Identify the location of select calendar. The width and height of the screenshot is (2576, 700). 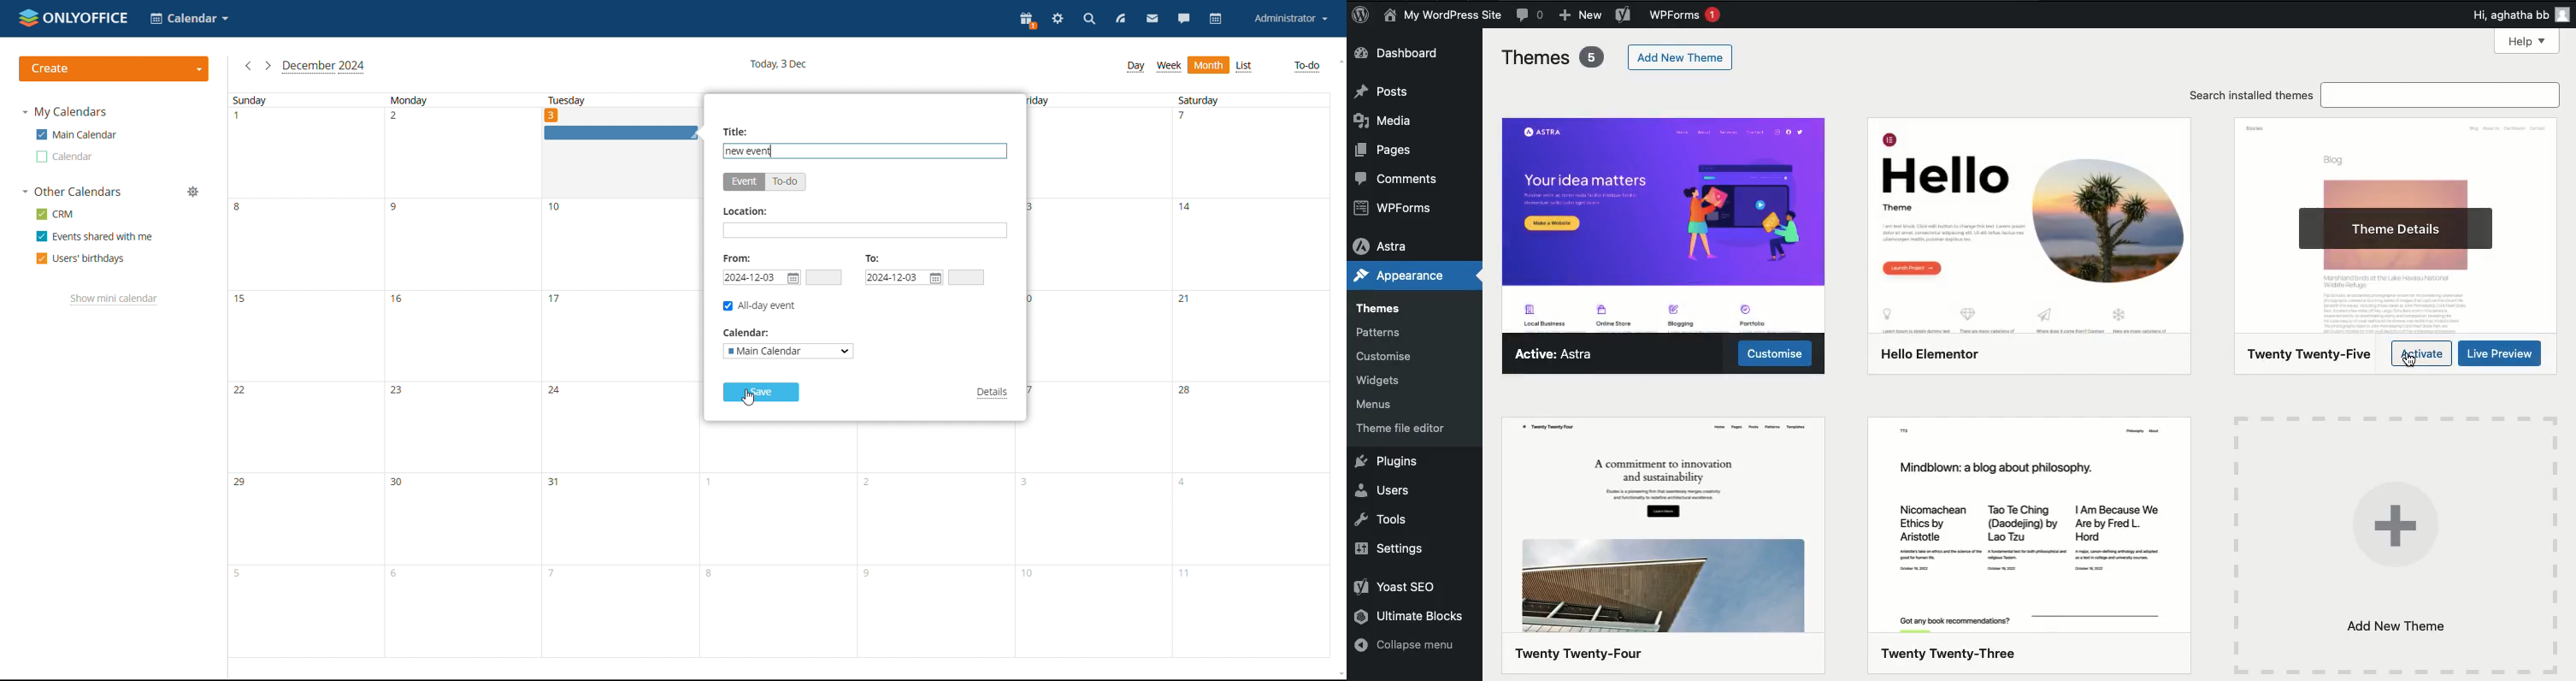
(789, 351).